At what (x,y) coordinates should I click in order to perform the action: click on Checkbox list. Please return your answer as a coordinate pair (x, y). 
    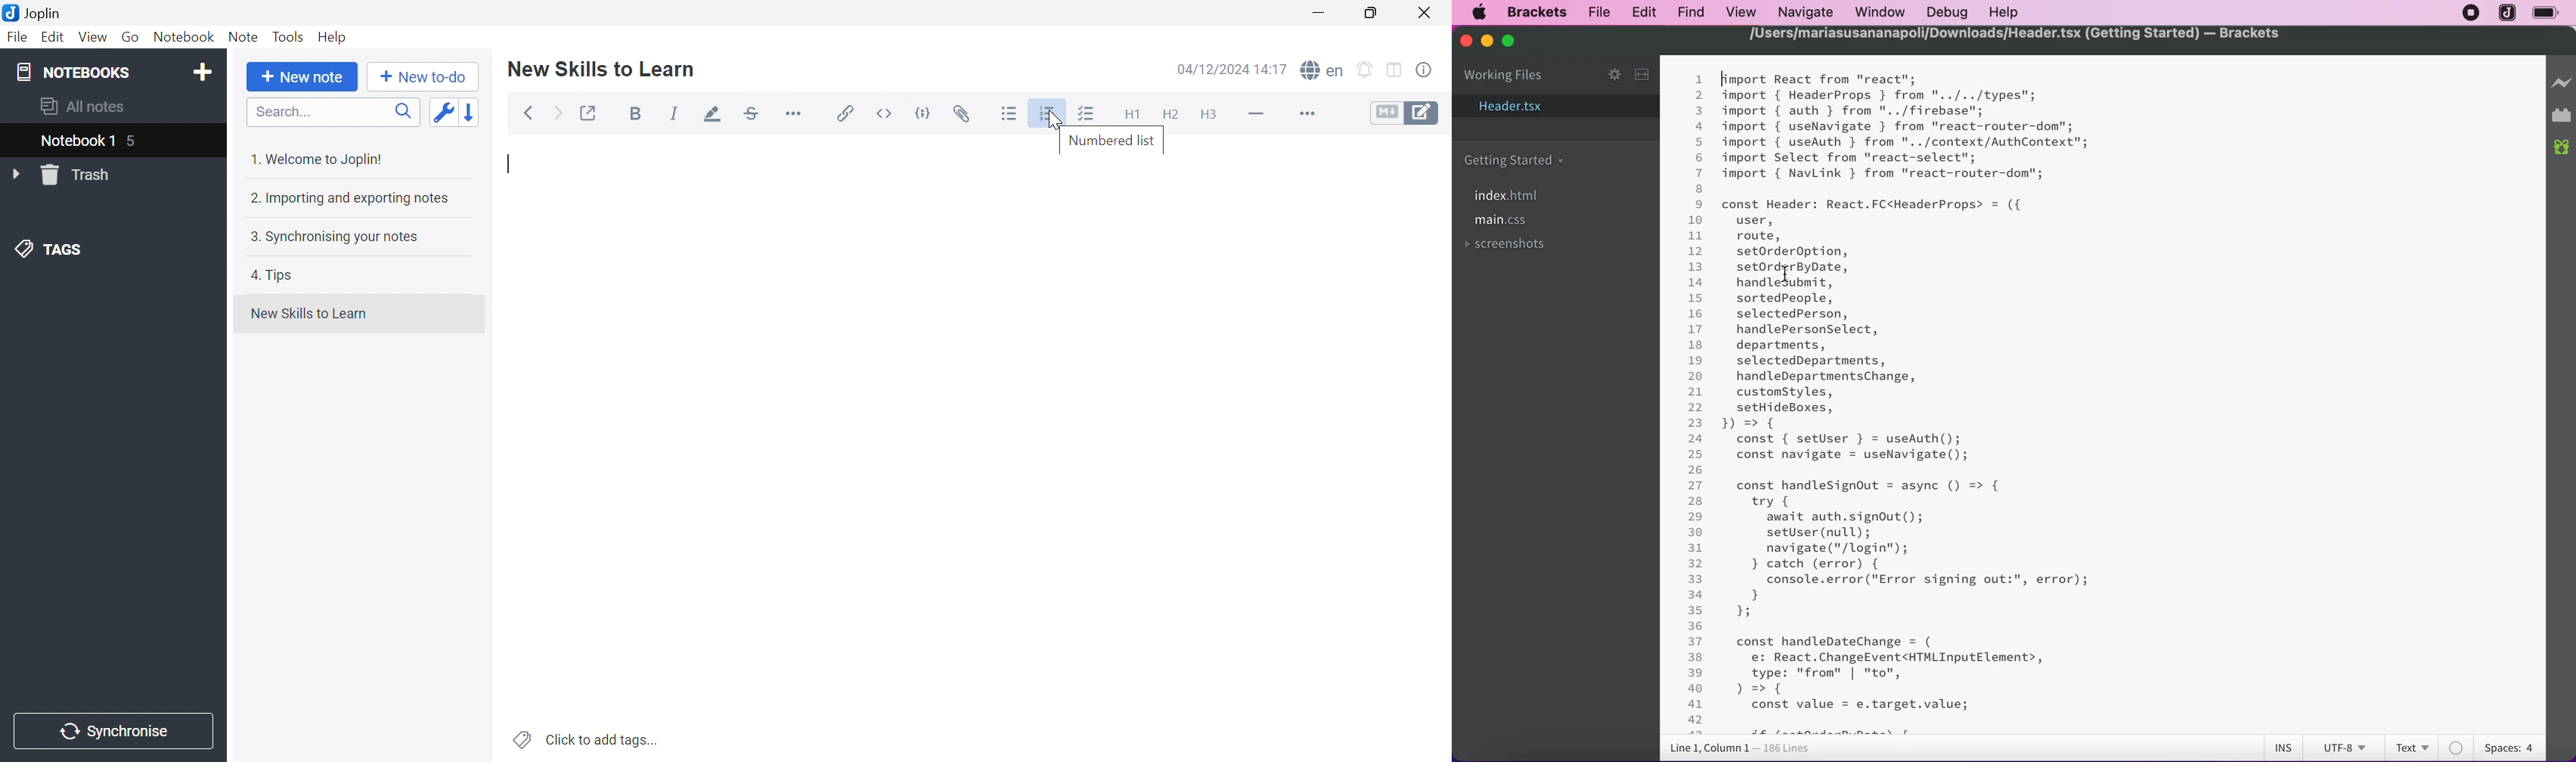
    Looking at the image, I should click on (1085, 115).